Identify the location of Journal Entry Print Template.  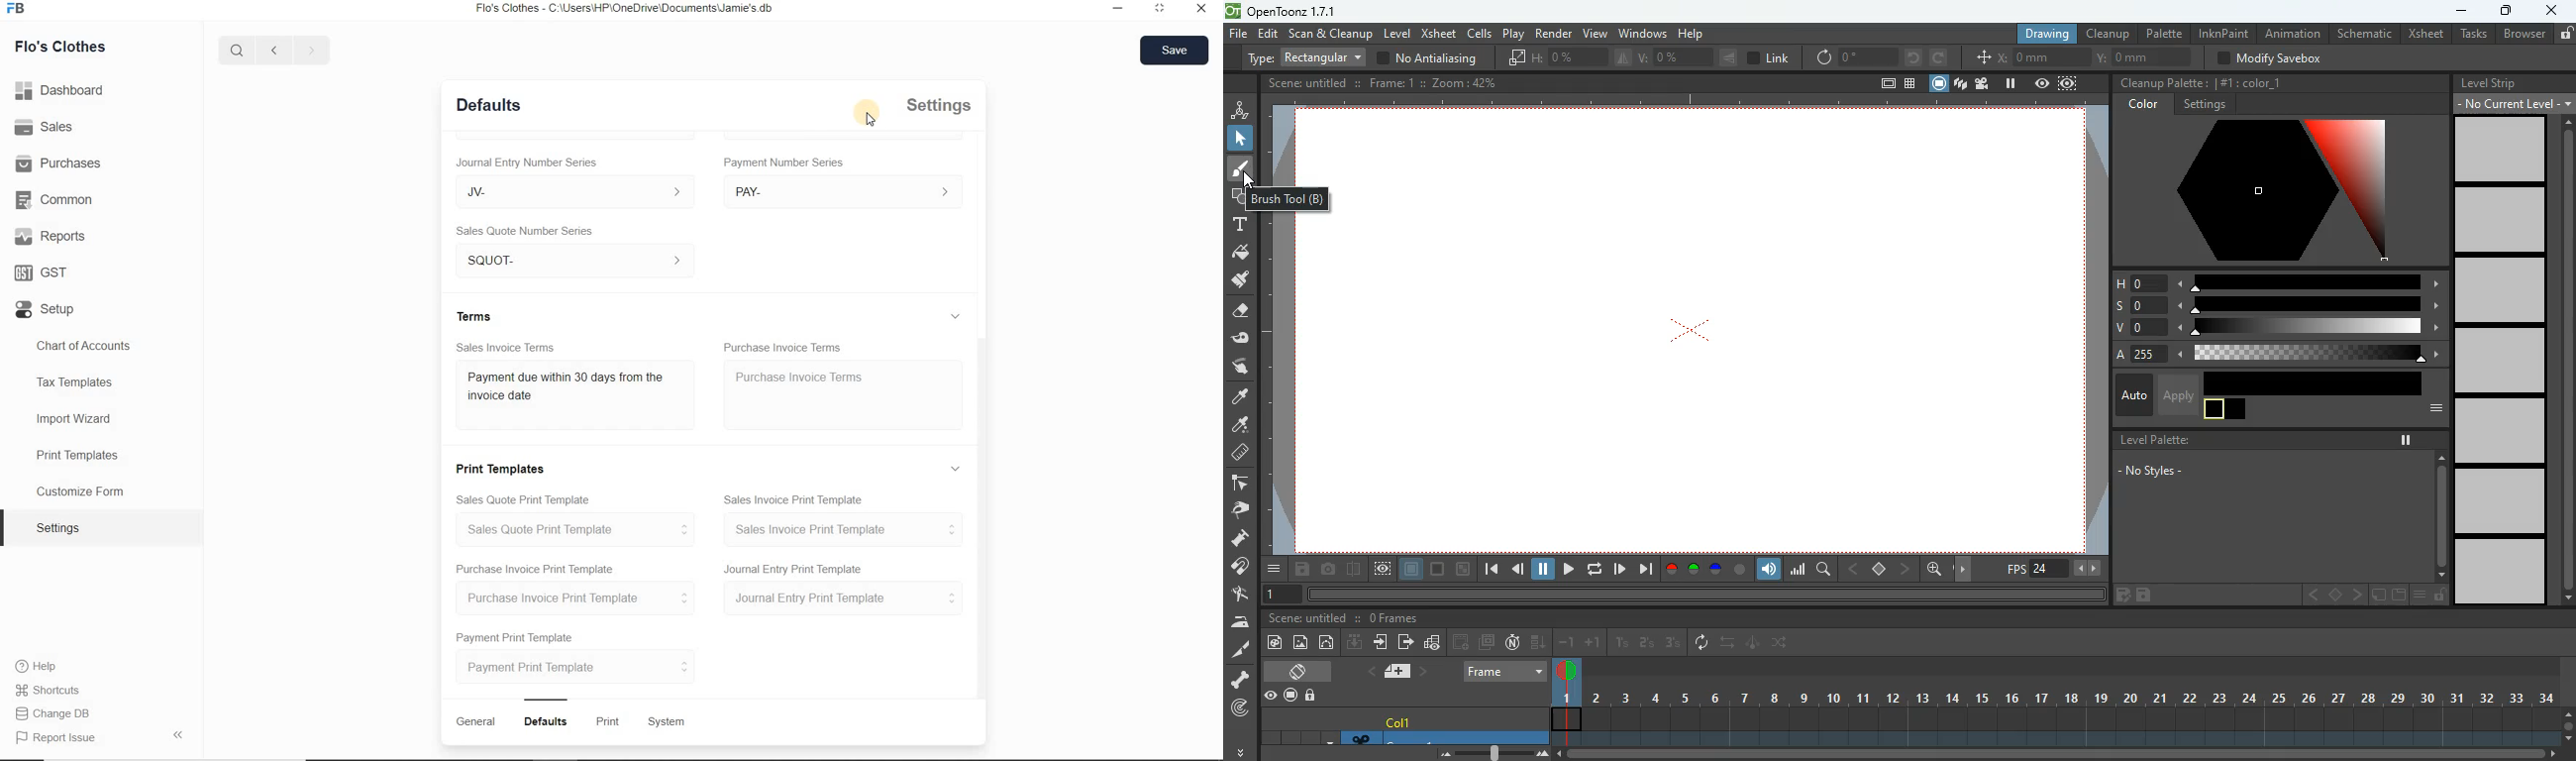
(841, 599).